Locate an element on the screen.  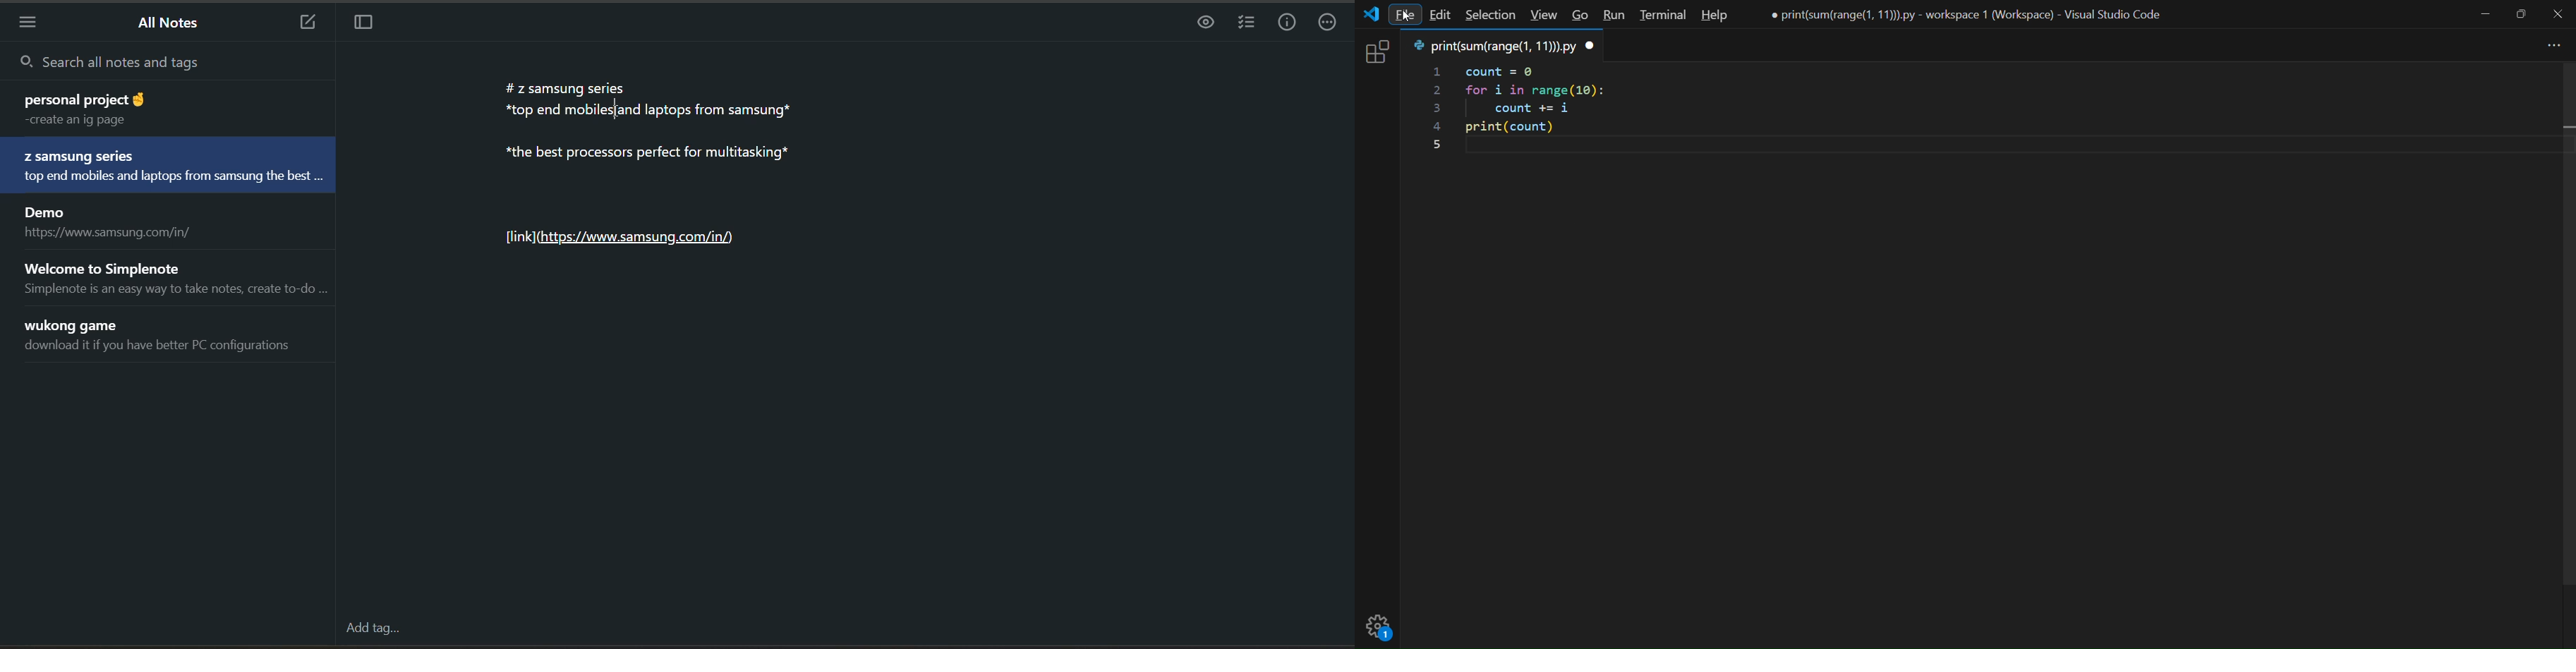
setting is located at coordinates (1382, 626).